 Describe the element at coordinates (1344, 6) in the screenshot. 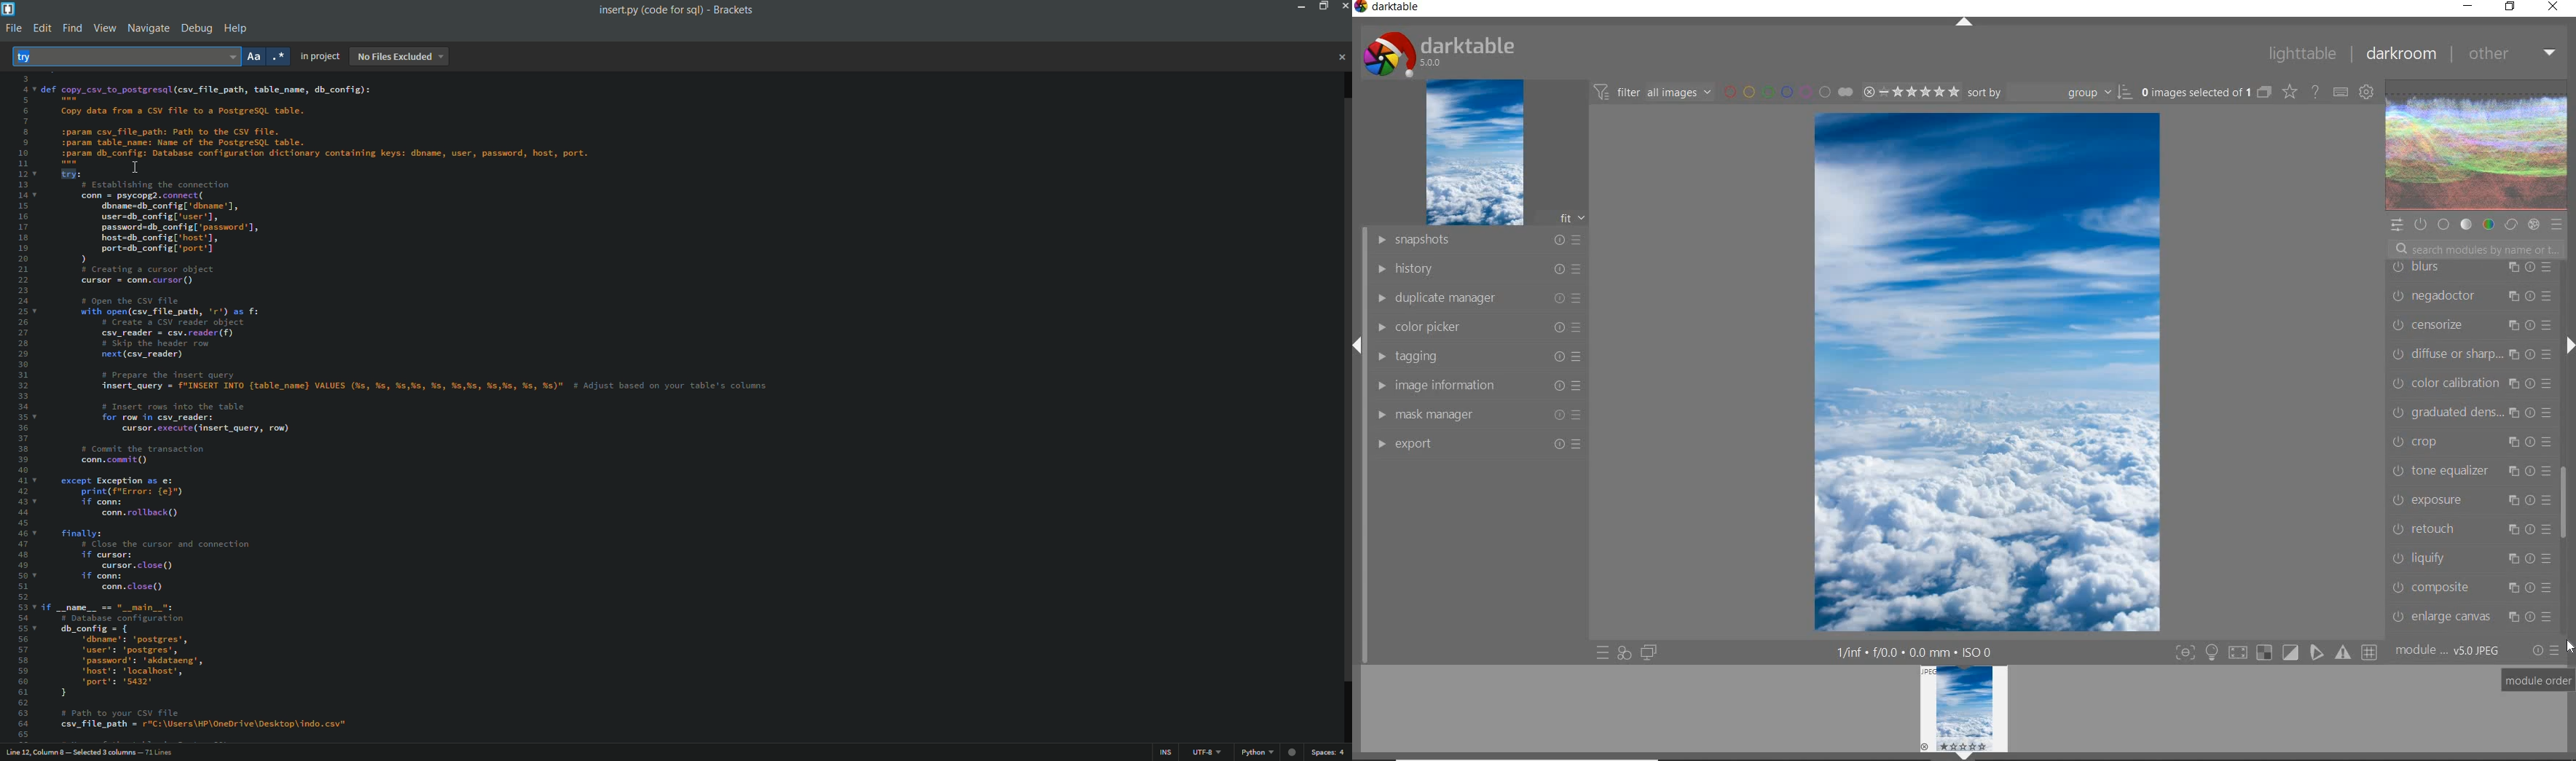

I see `close app` at that location.